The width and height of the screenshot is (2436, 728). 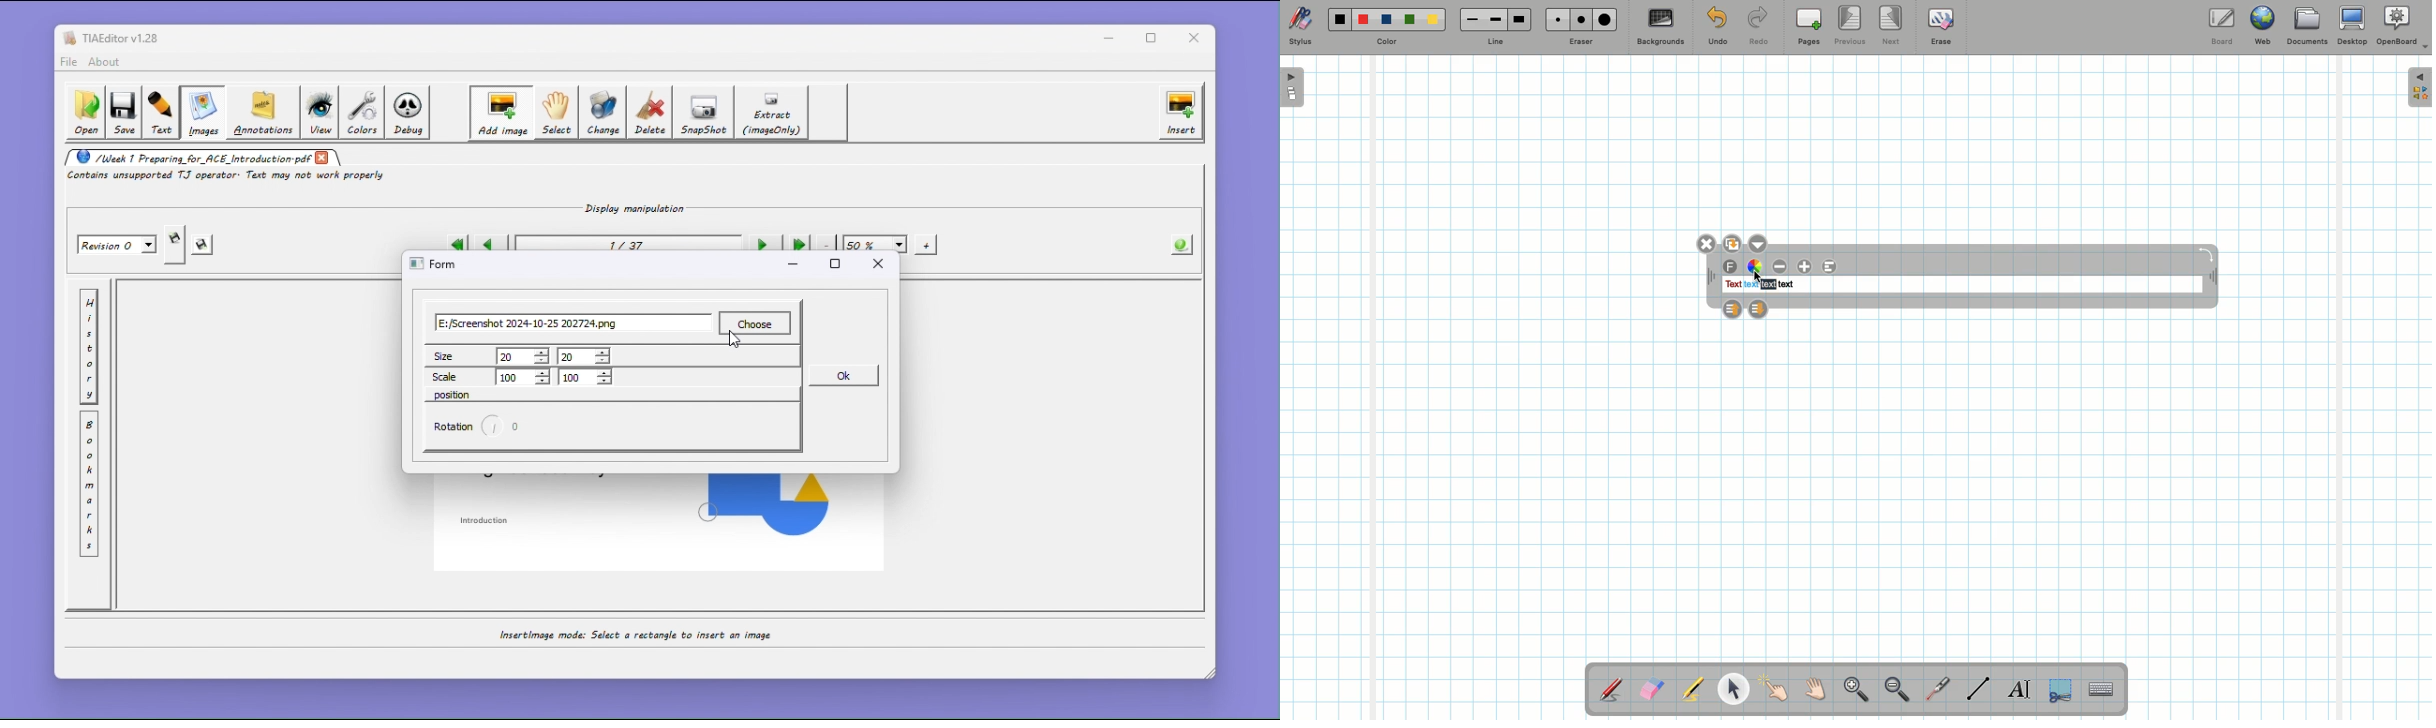 What do you see at coordinates (490, 427) in the screenshot?
I see `rotation circle` at bounding box center [490, 427].